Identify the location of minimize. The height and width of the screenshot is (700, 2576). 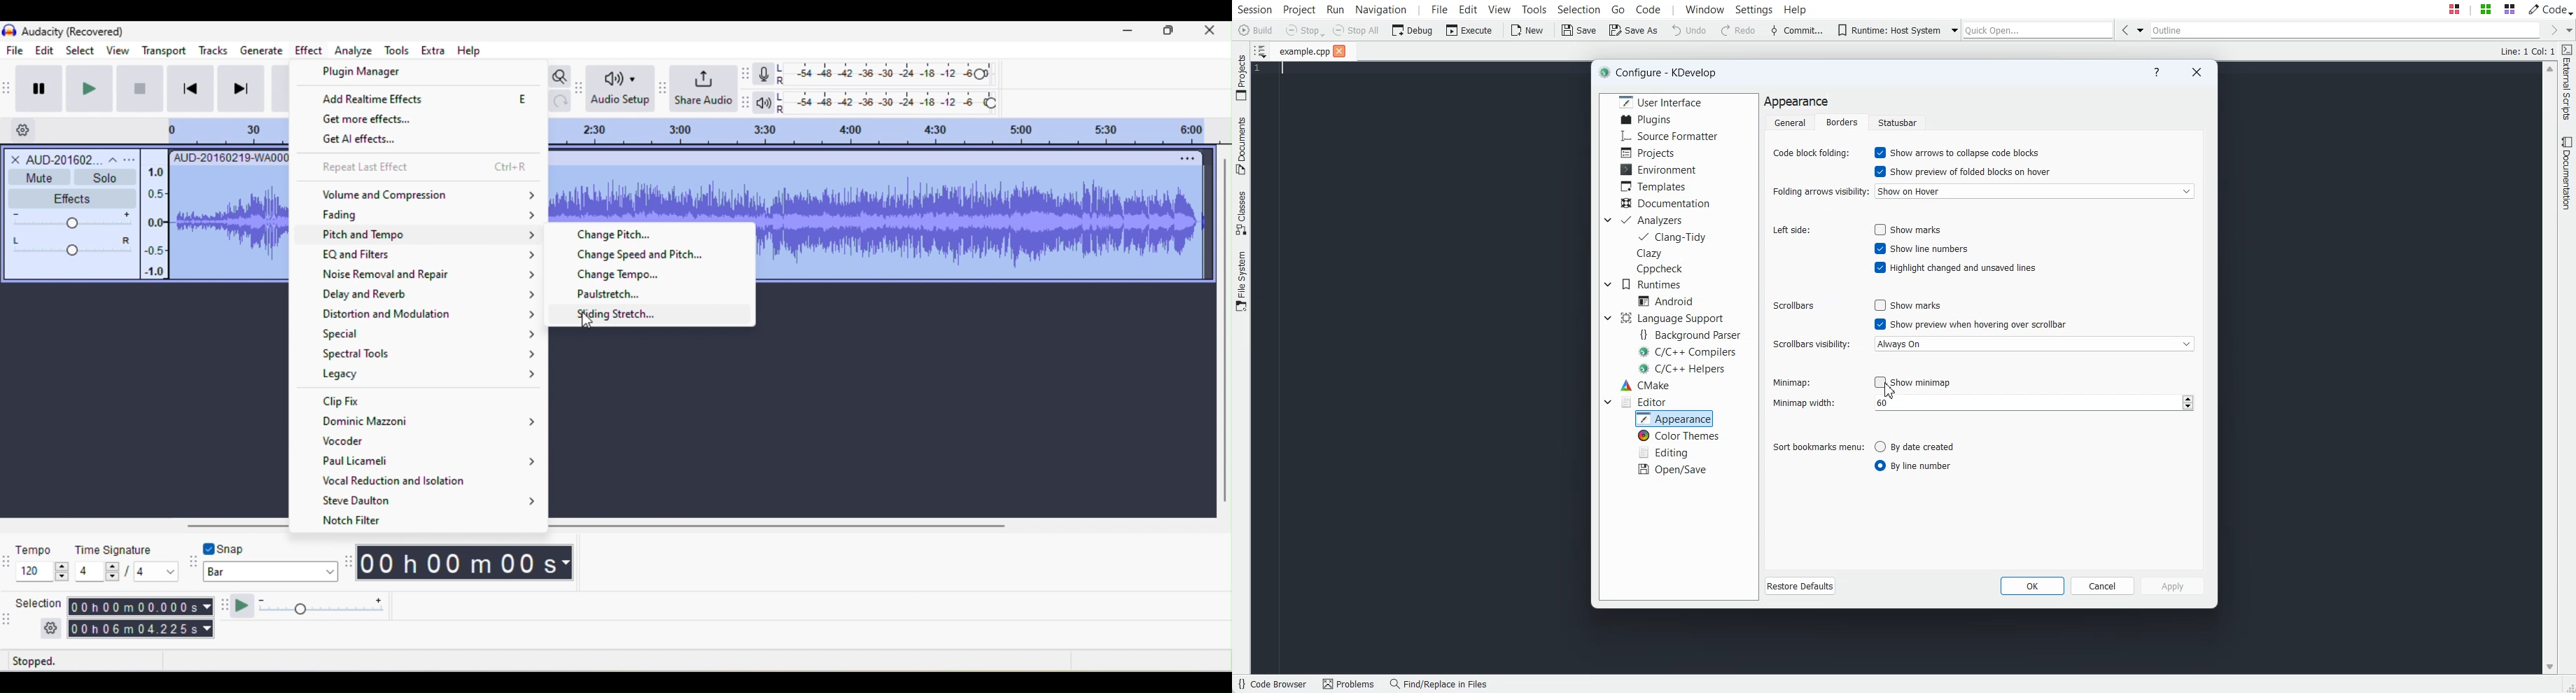
(1129, 33).